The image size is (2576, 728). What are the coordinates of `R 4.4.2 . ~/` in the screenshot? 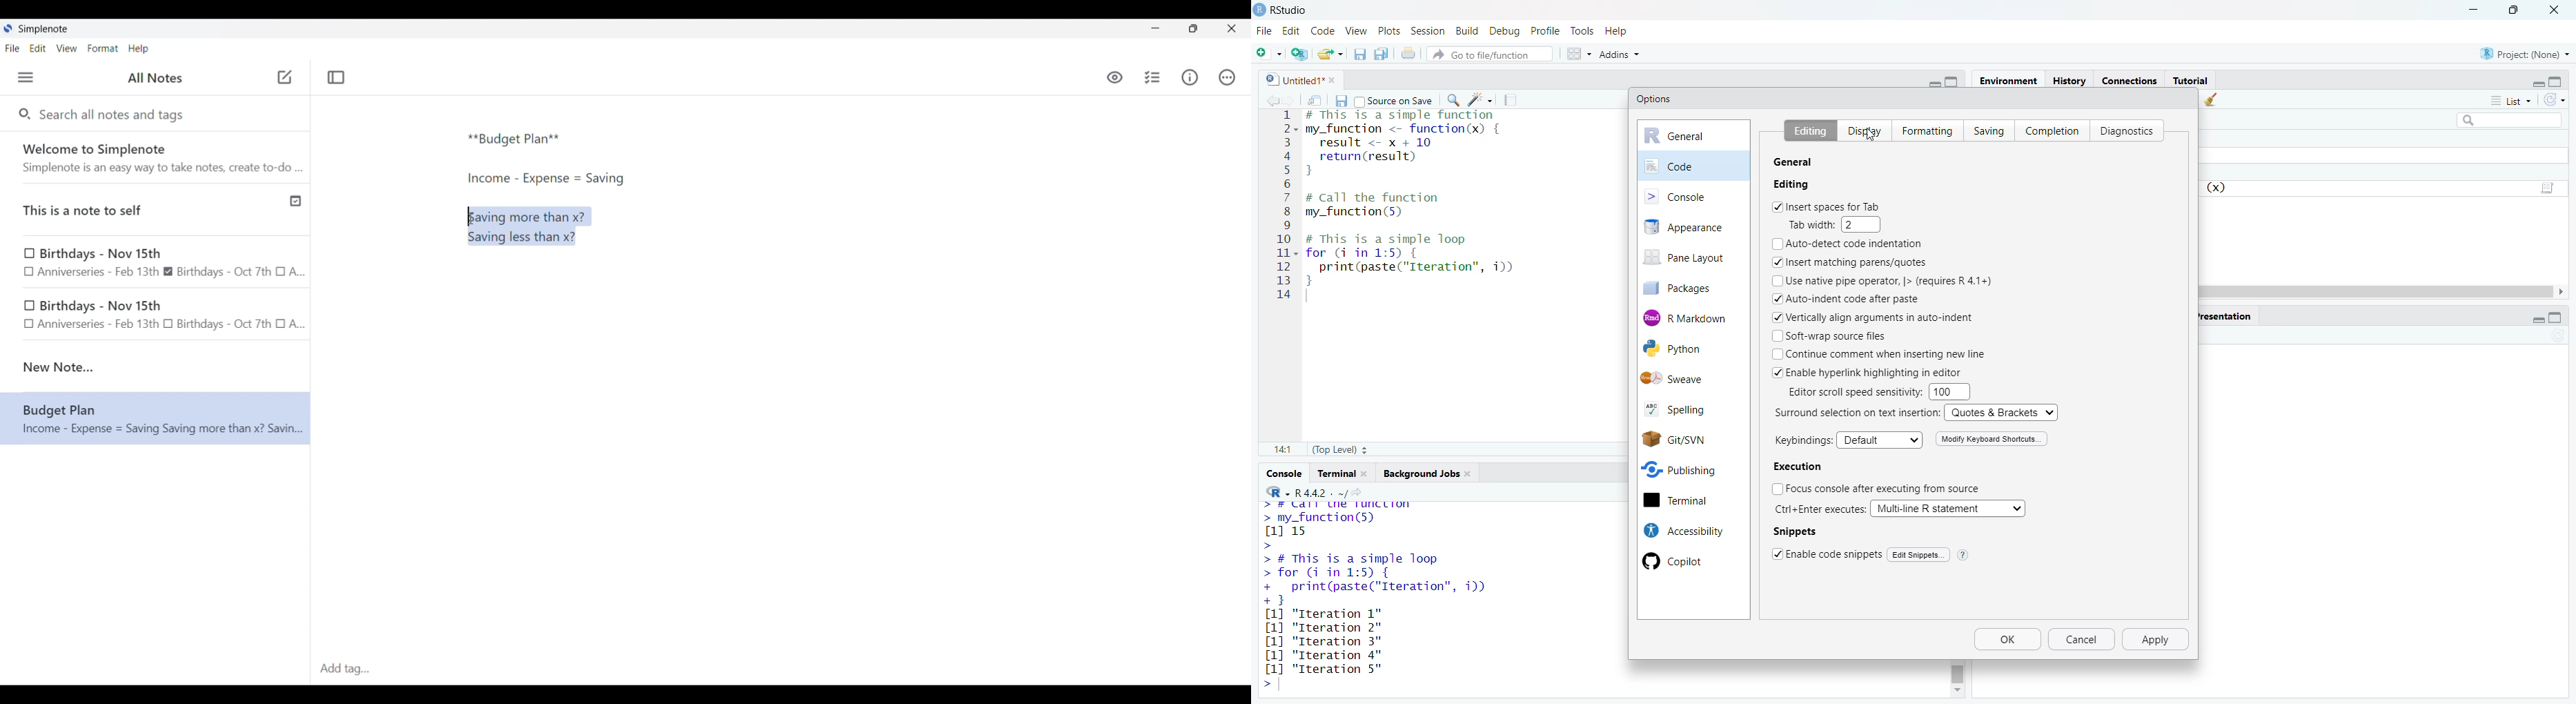 It's located at (1321, 491).